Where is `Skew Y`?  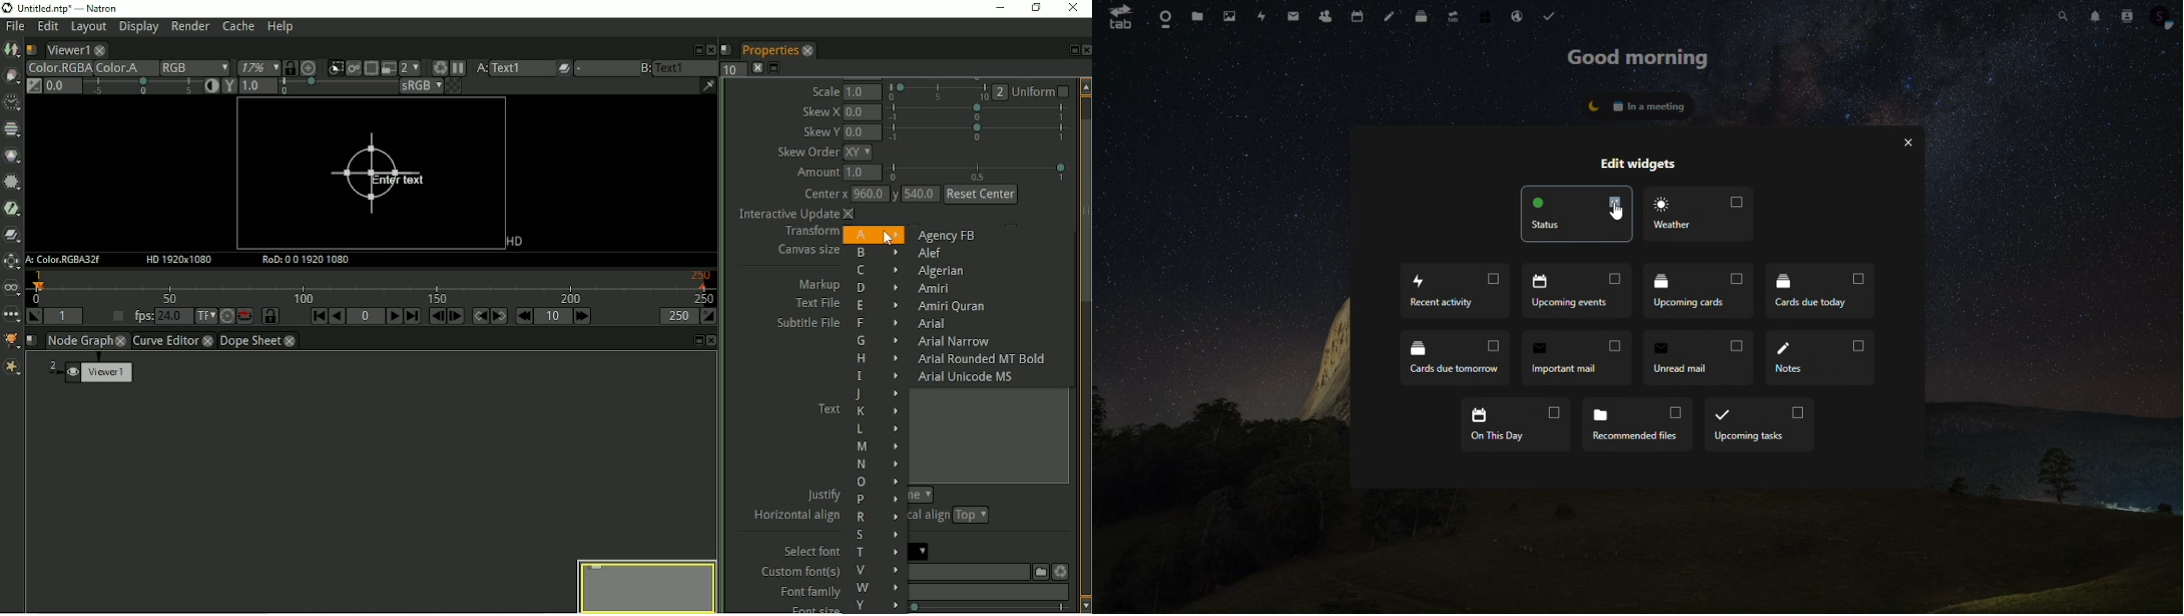 Skew Y is located at coordinates (820, 132).